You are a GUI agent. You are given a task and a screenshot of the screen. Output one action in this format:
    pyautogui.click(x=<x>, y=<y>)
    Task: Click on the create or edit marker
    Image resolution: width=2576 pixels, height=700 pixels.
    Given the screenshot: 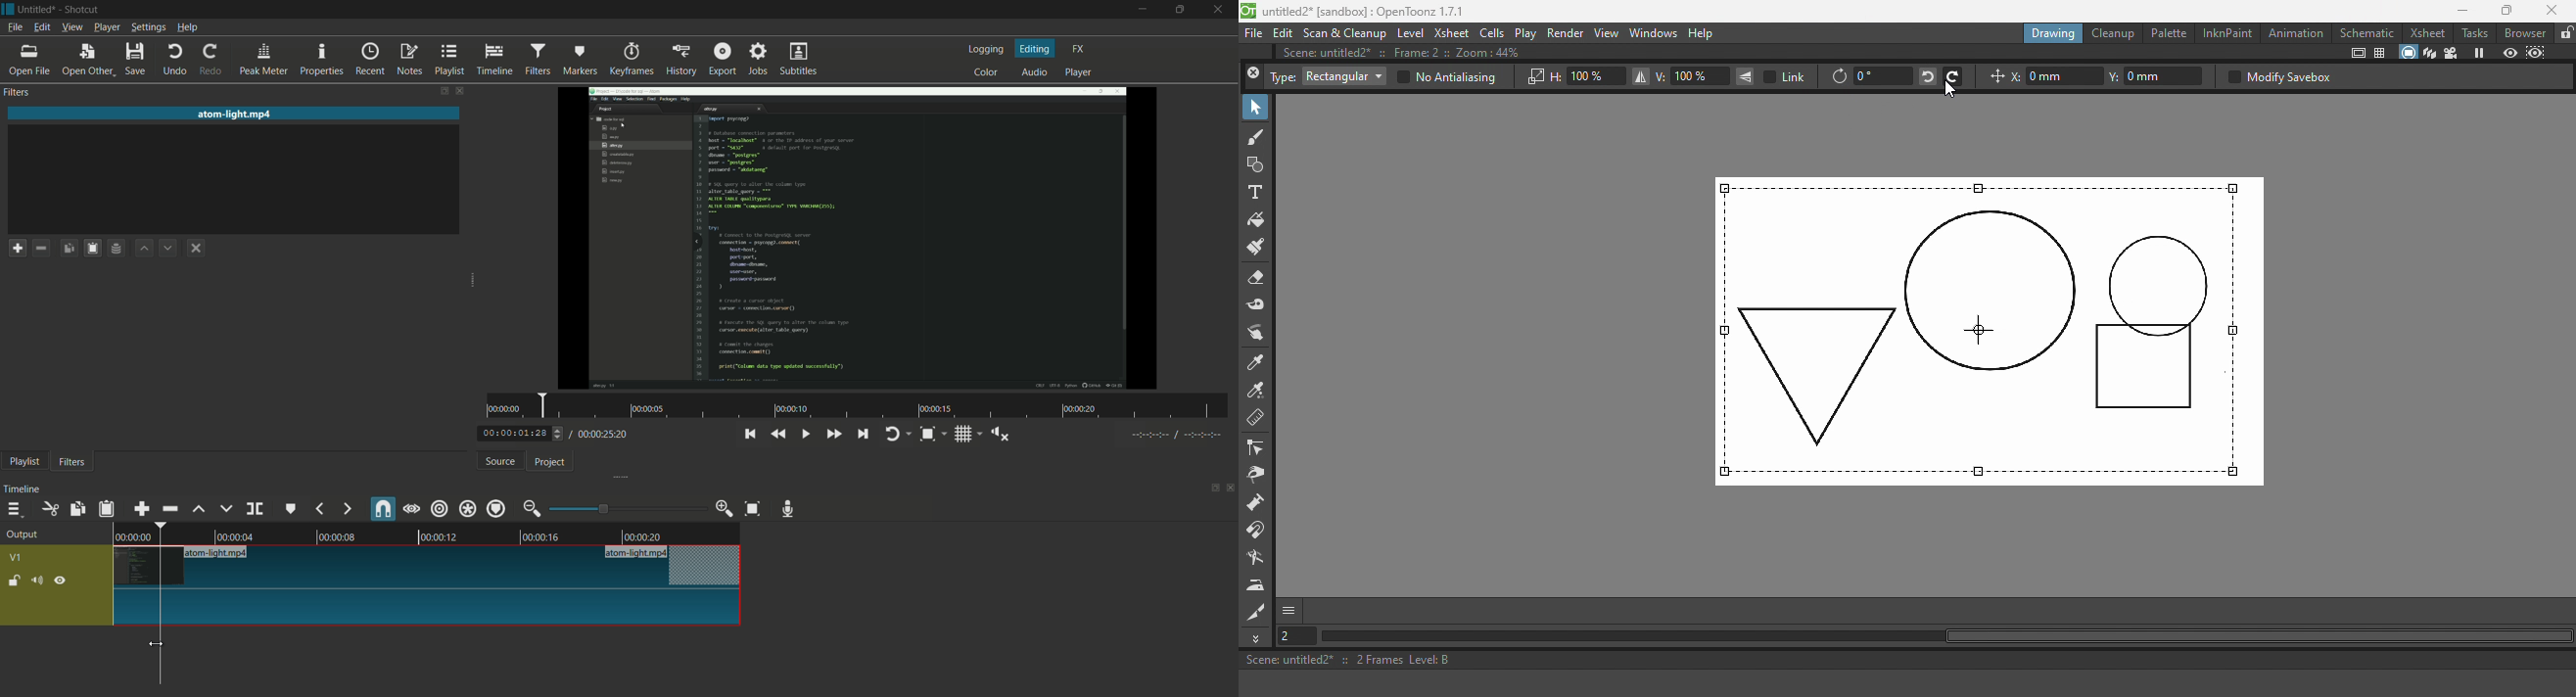 What is the action you would take?
    pyautogui.click(x=291, y=510)
    